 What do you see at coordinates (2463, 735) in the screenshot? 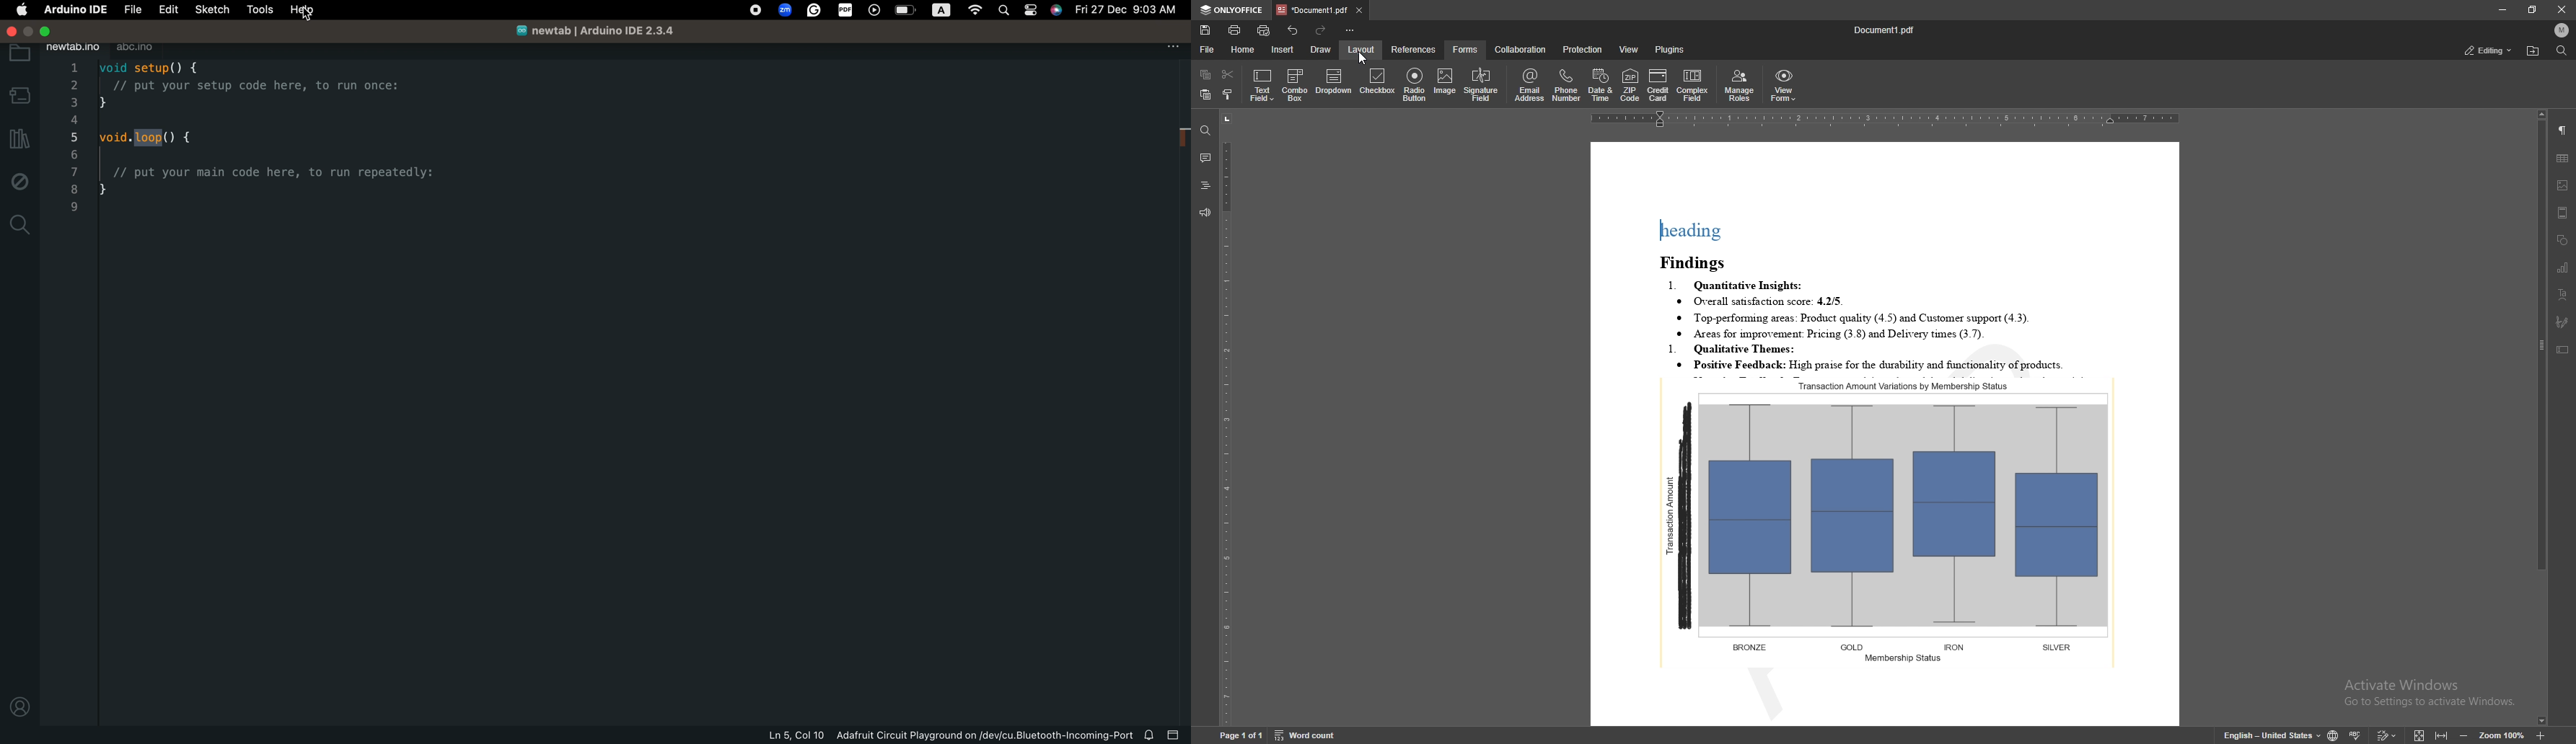
I see `zoom out` at bounding box center [2463, 735].